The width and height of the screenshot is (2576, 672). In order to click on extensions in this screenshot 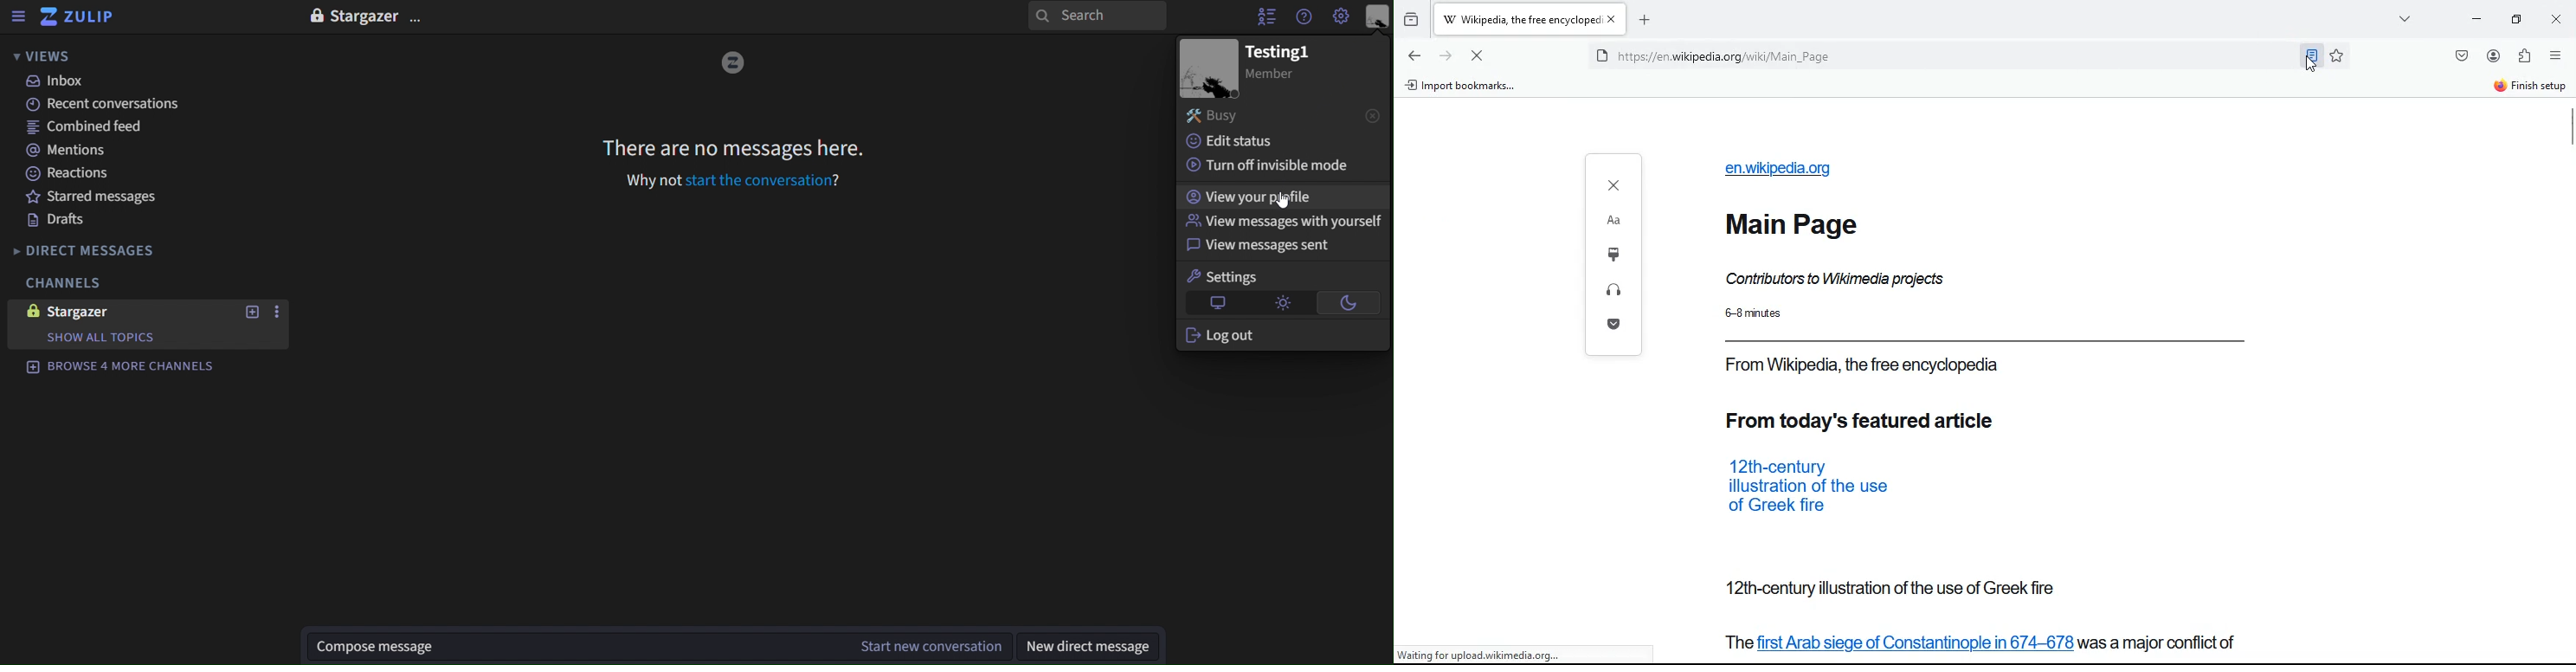, I will do `click(2523, 55)`.